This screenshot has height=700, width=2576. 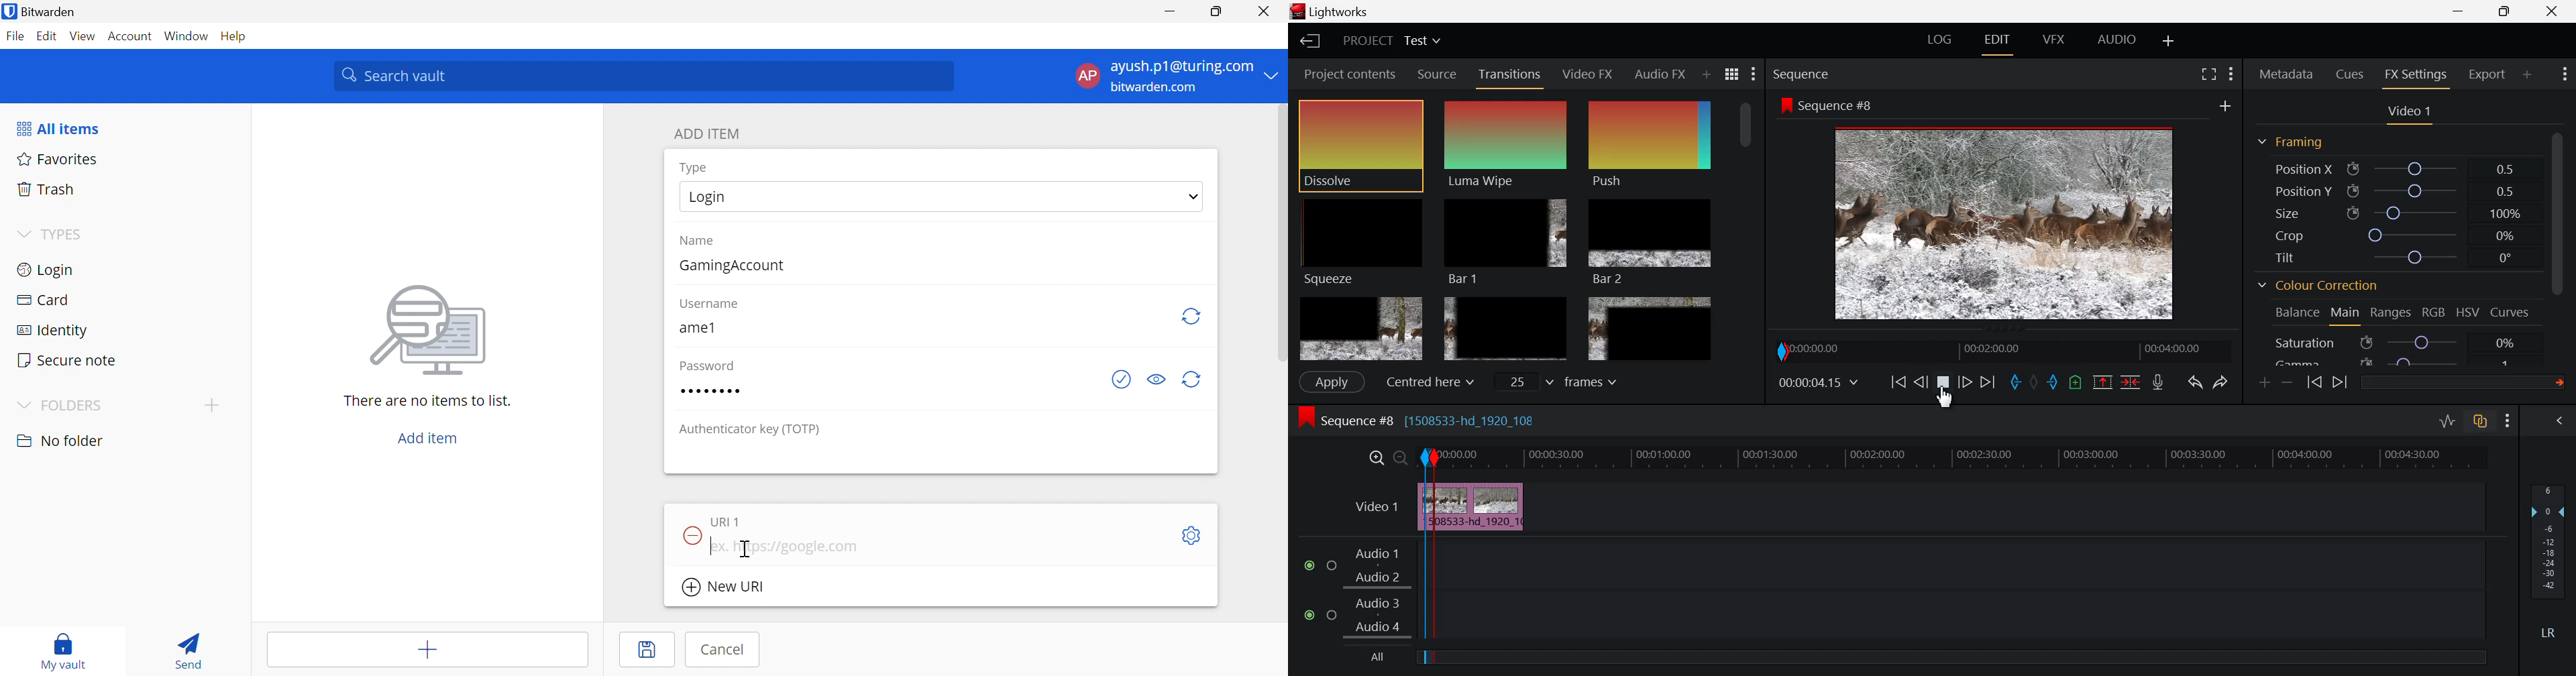 I want to click on FX Settings Open, so click(x=2416, y=76).